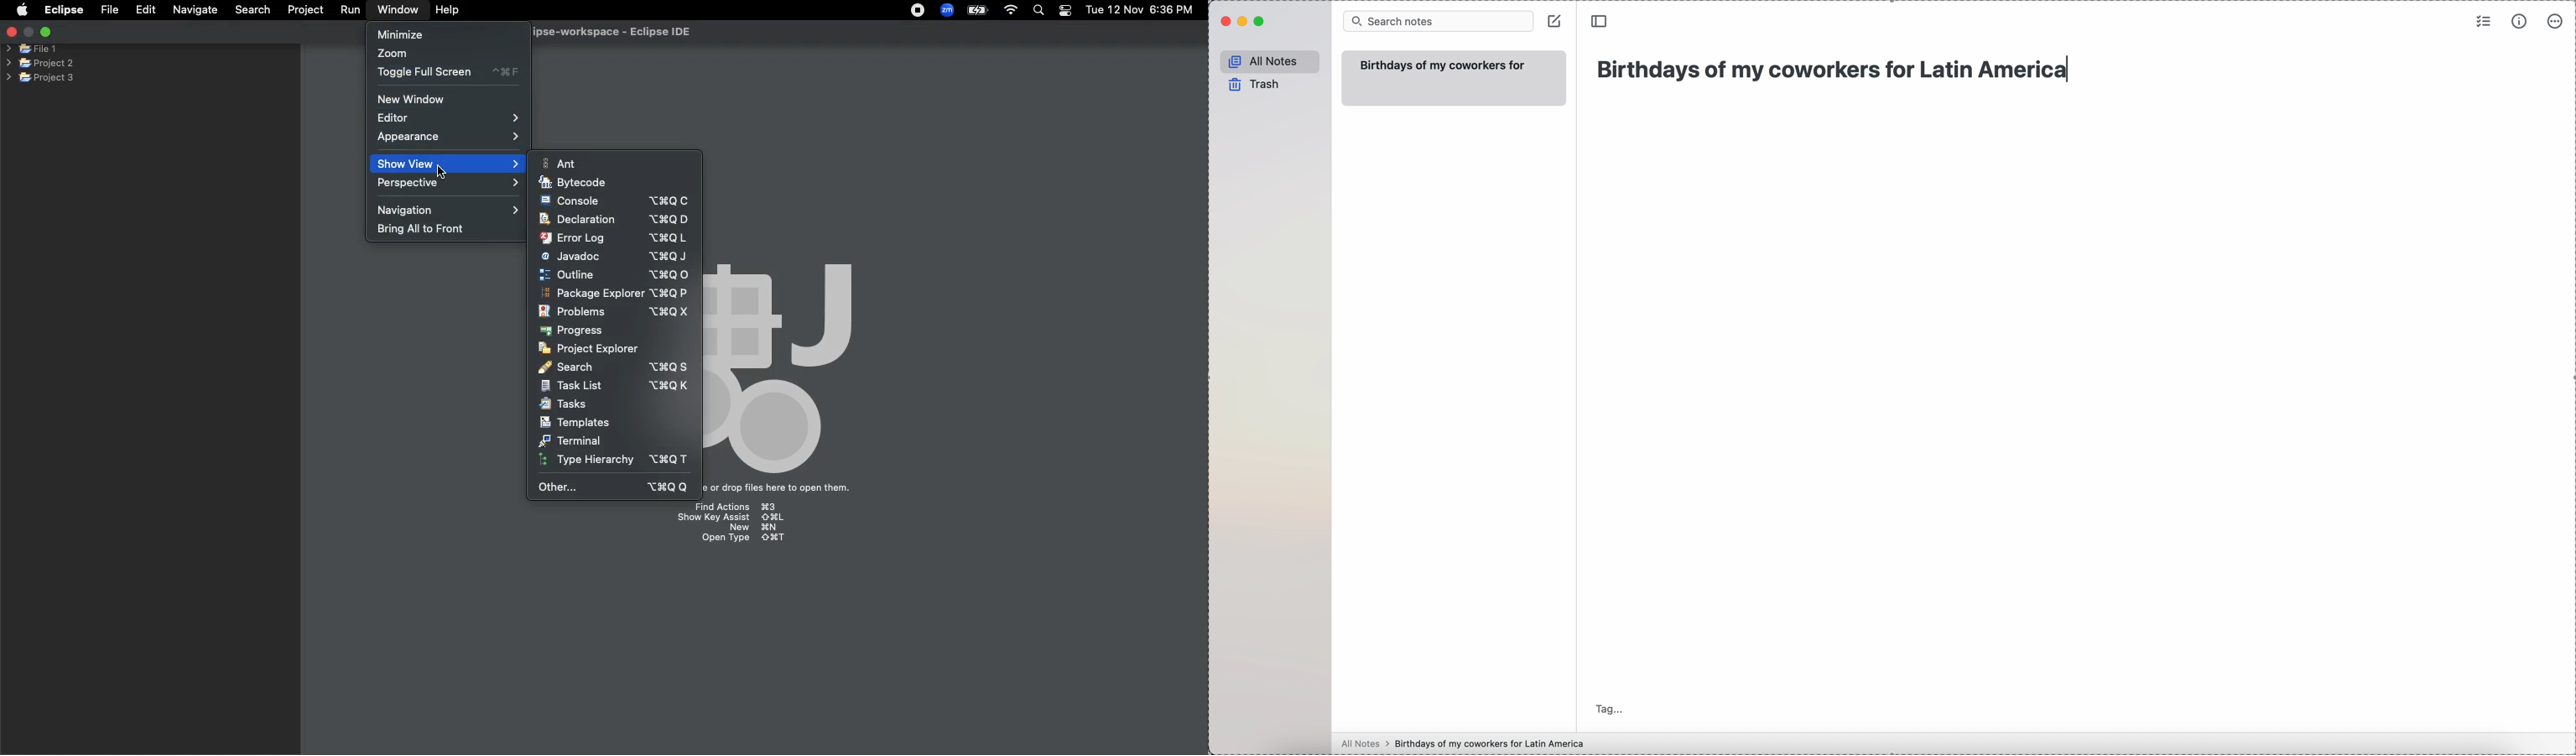  Describe the element at coordinates (108, 10) in the screenshot. I see `File` at that location.